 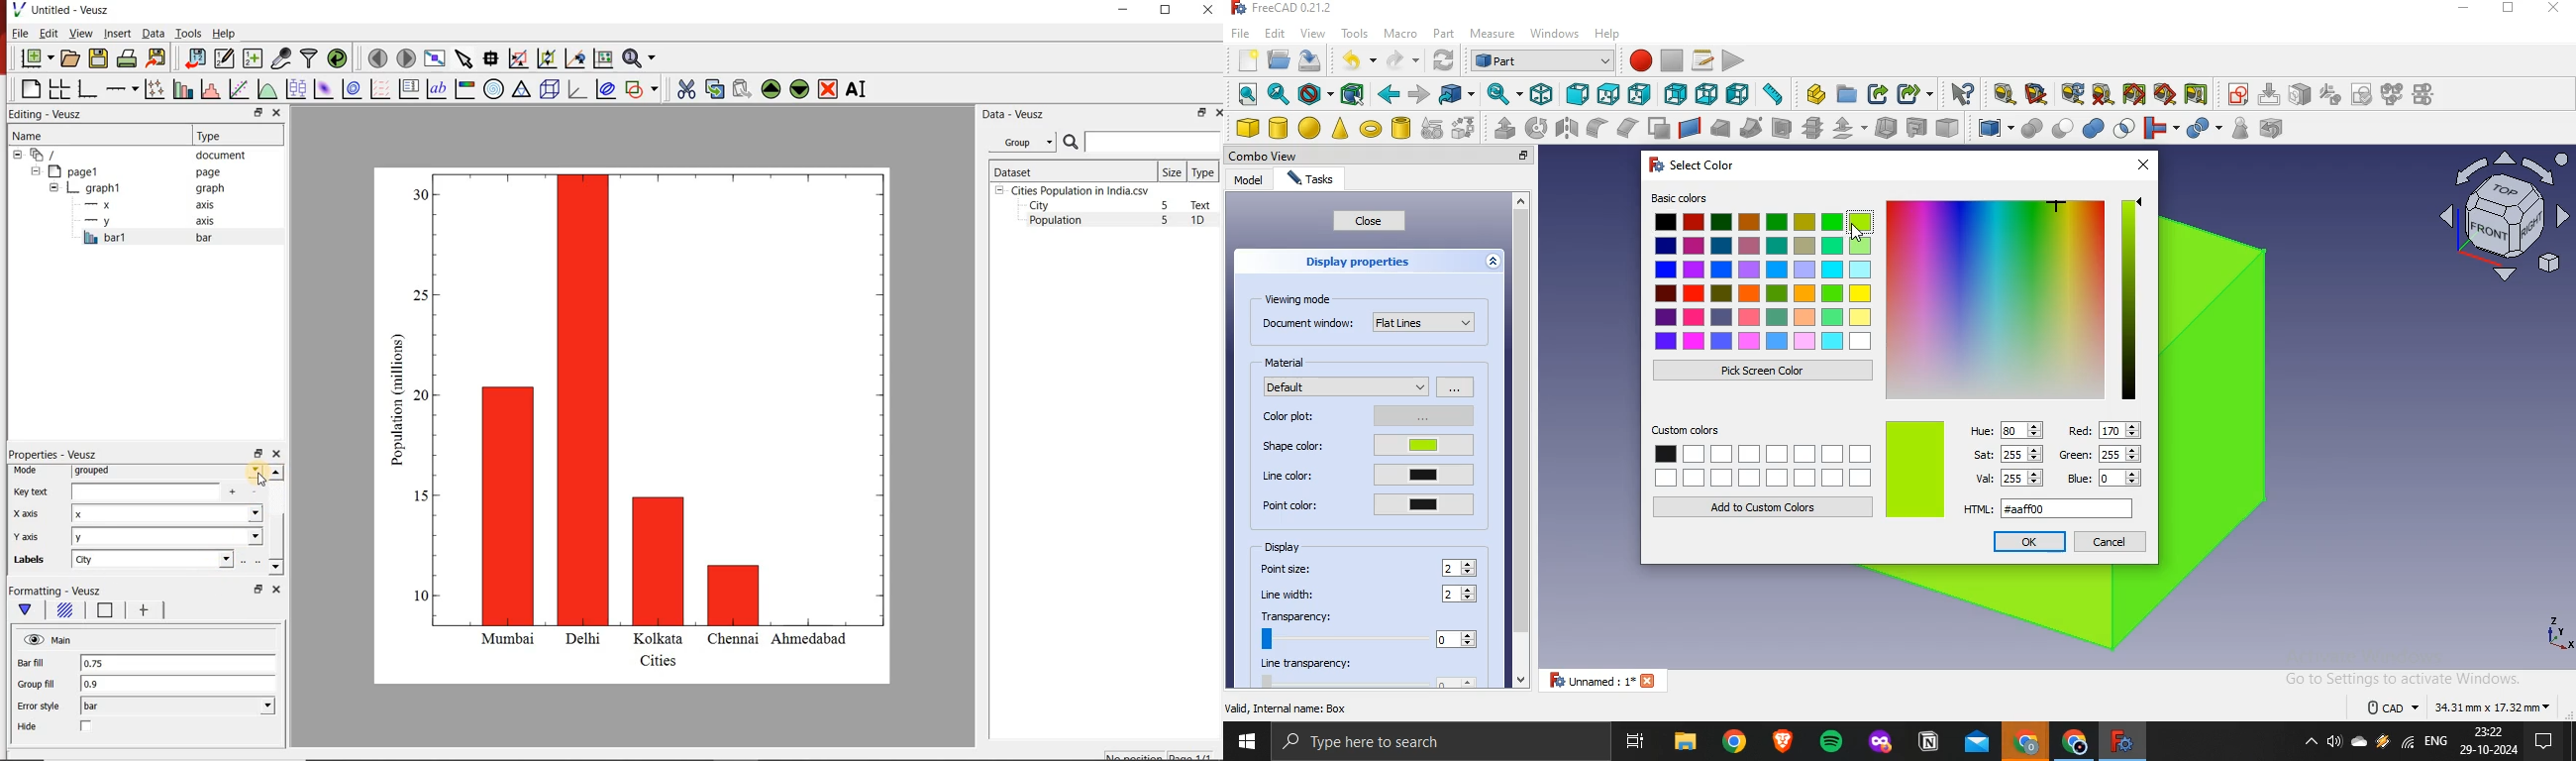 I want to click on file, so click(x=1241, y=32).